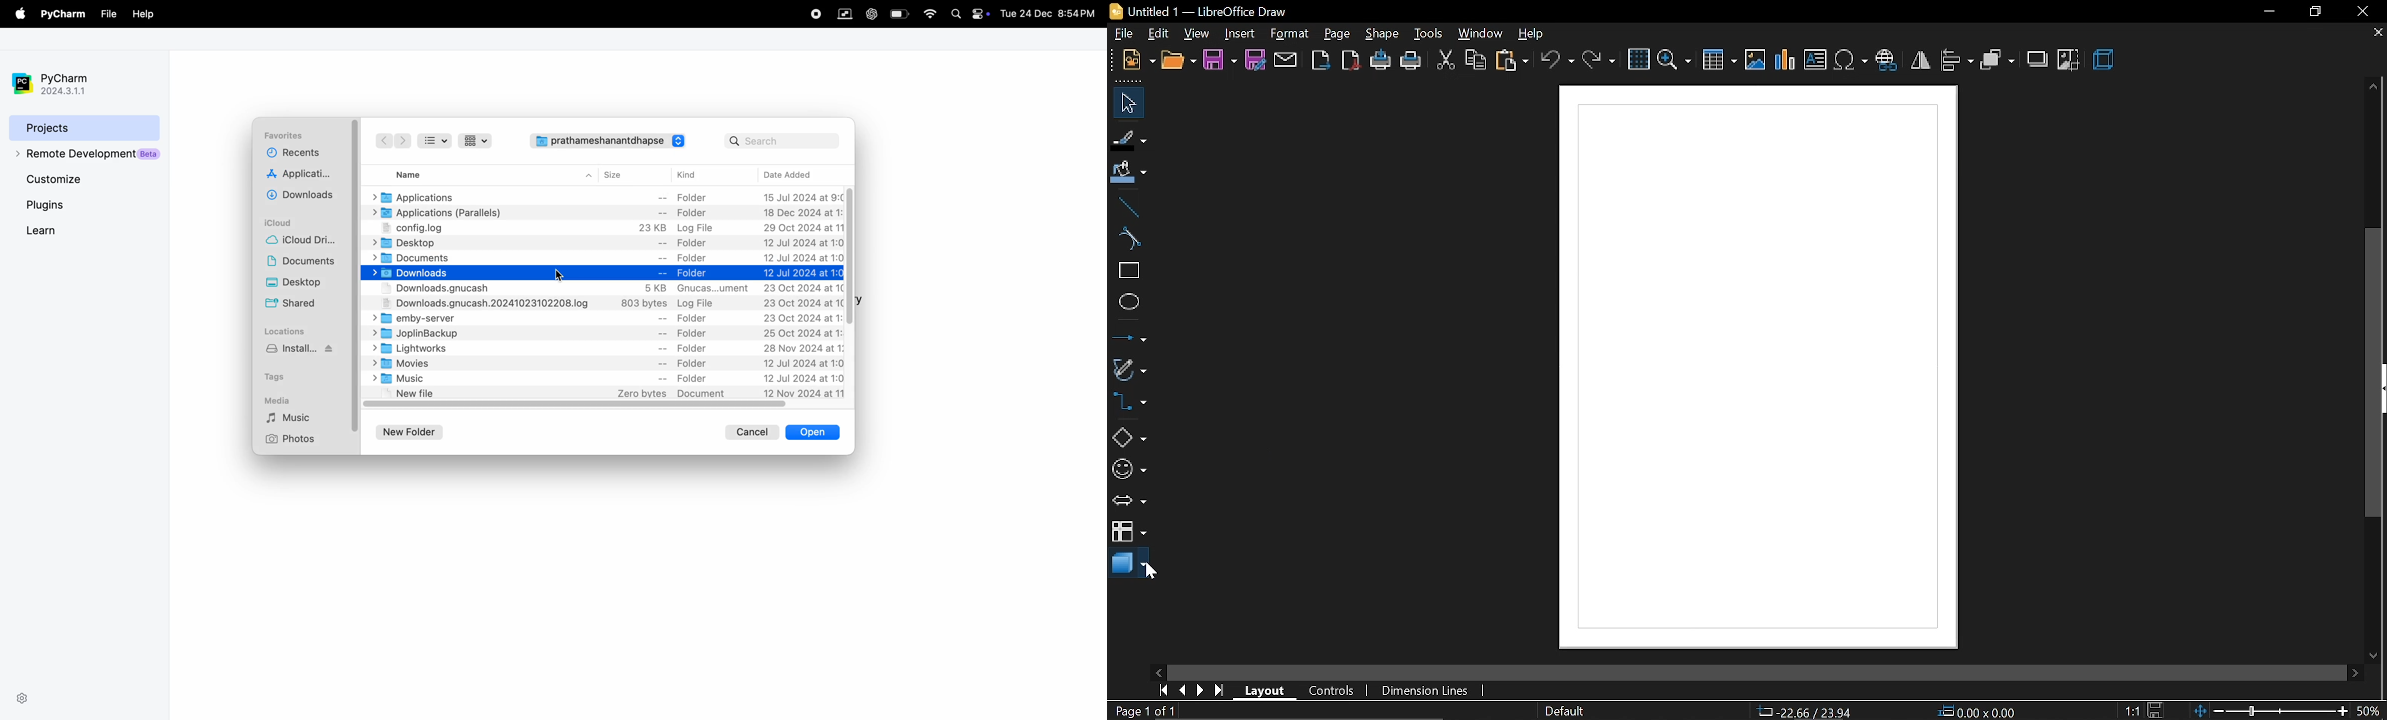 The height and width of the screenshot is (728, 2408). What do you see at coordinates (2067, 60) in the screenshot?
I see `crop` at bounding box center [2067, 60].